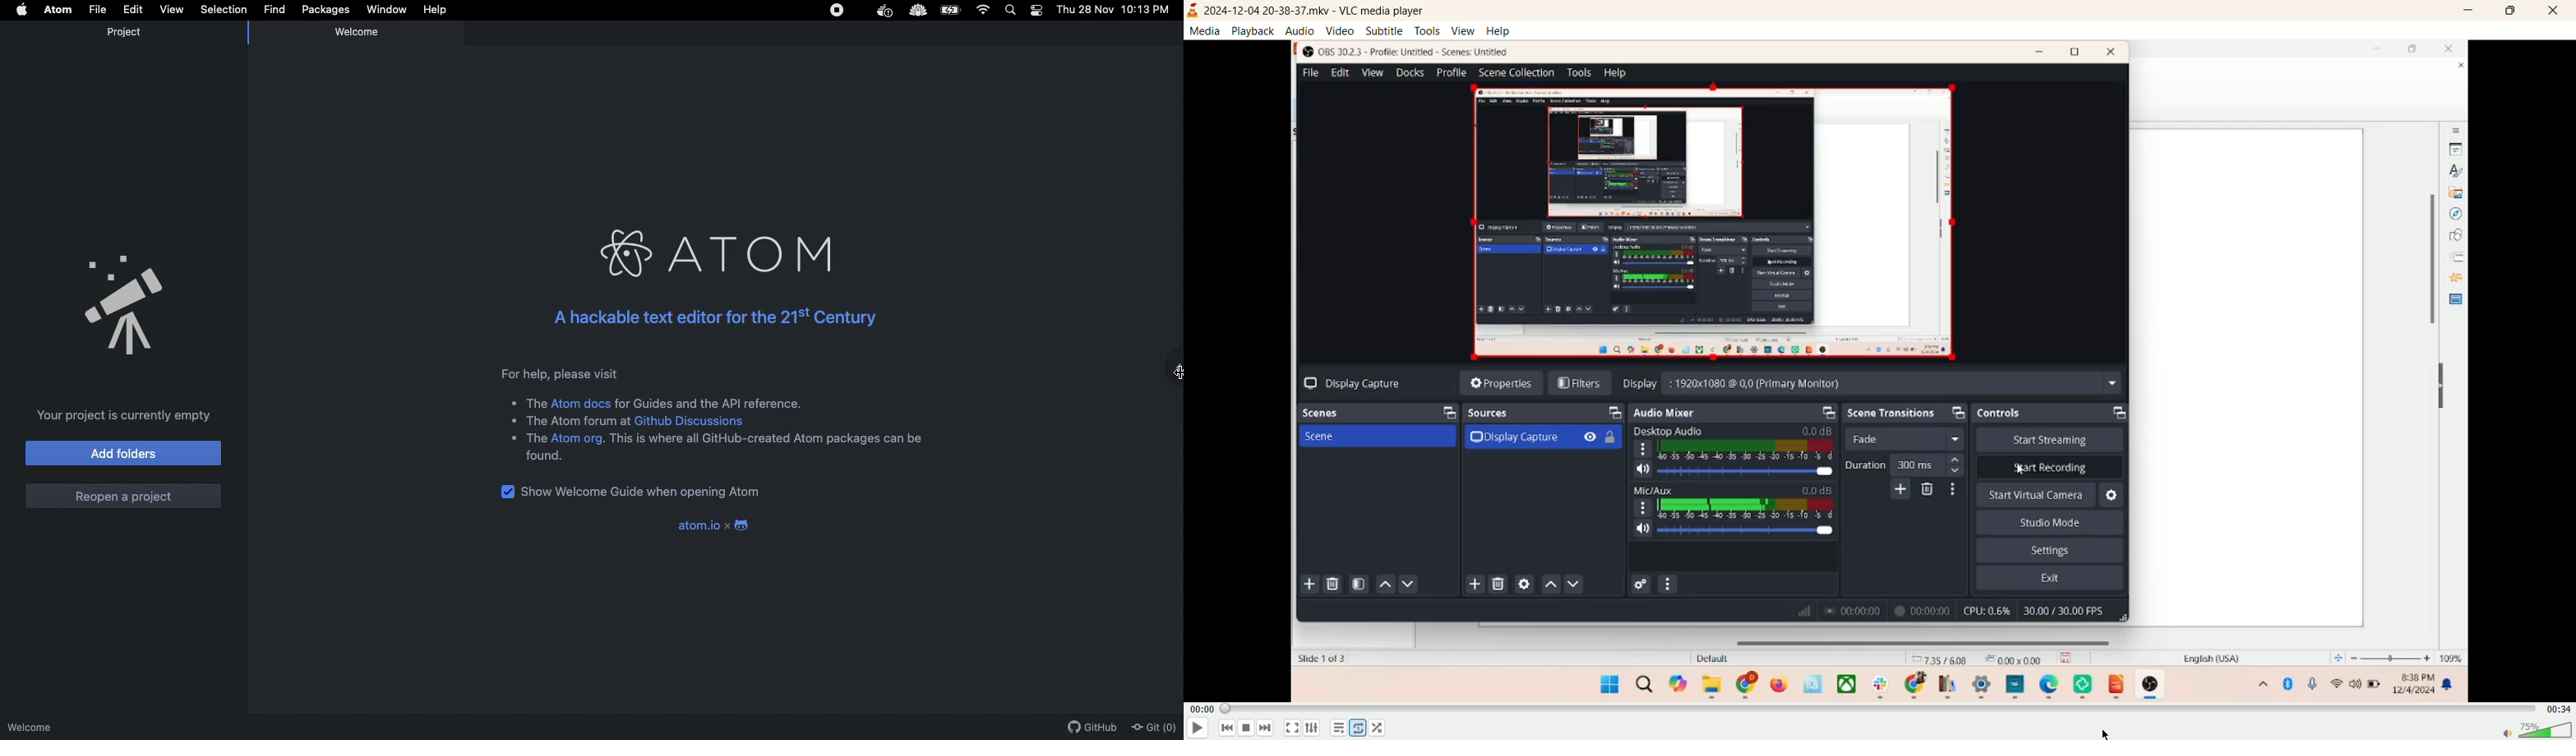  I want to click on fullscreen, so click(1292, 728).